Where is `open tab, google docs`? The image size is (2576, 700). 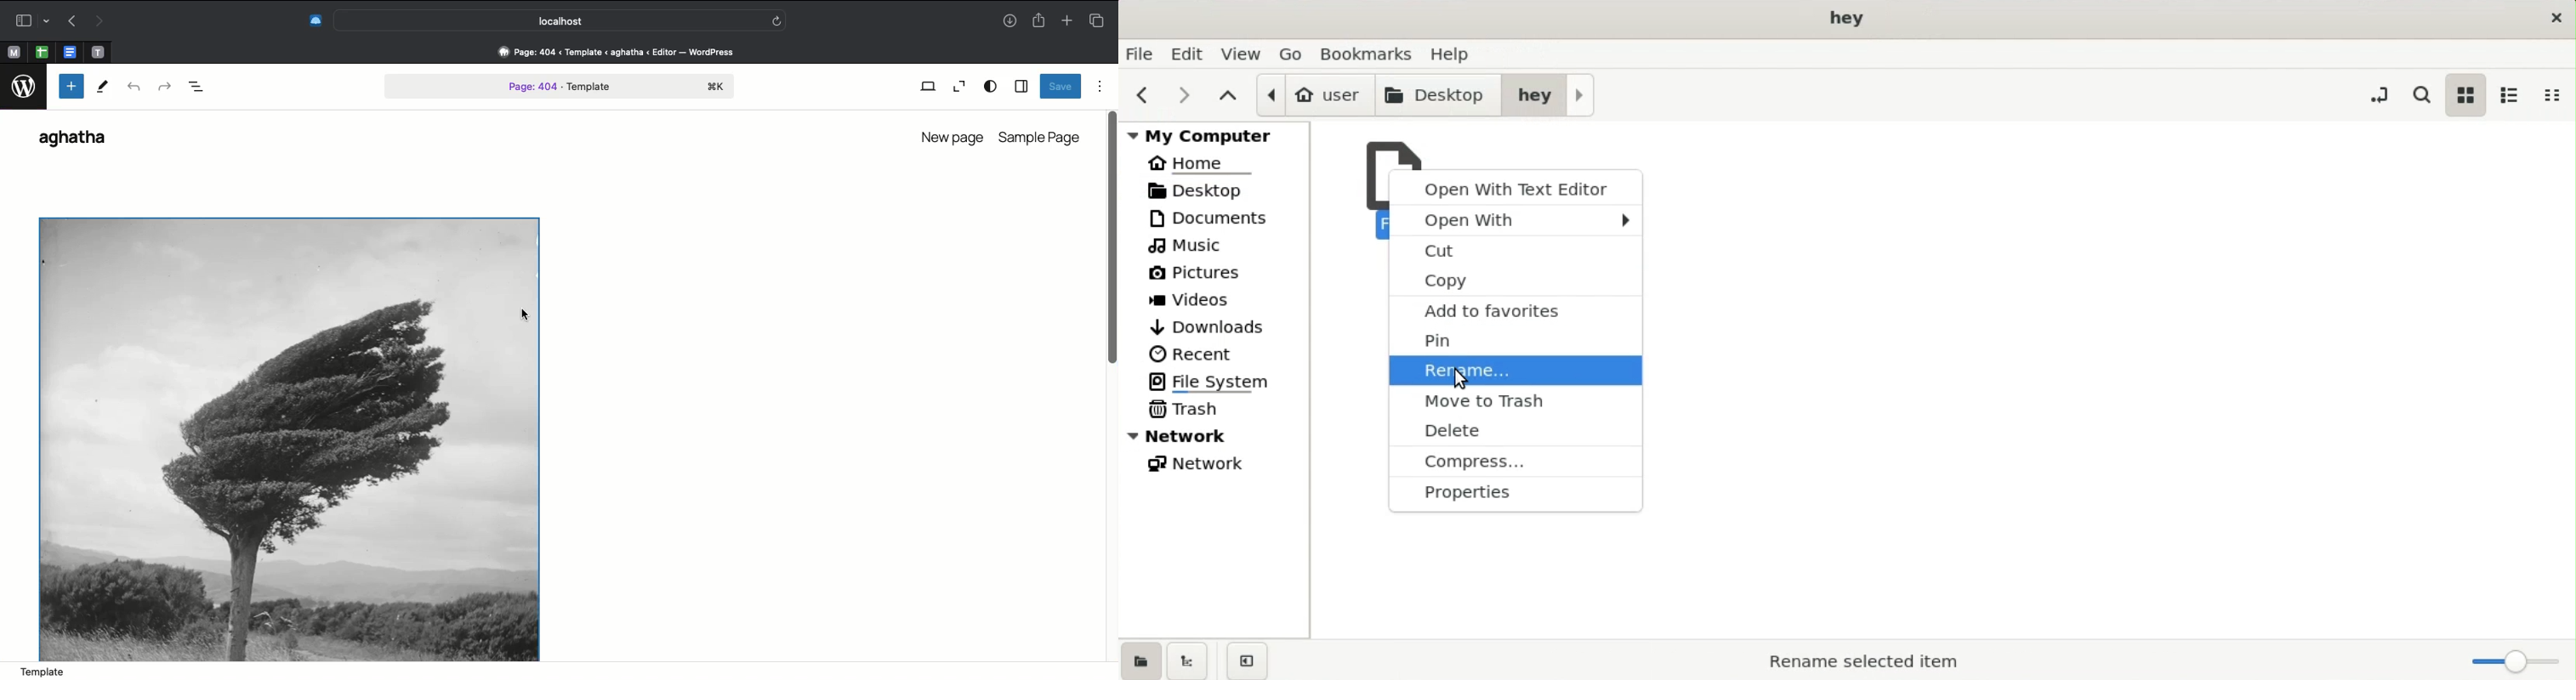
open tab, google docs is located at coordinates (68, 53).